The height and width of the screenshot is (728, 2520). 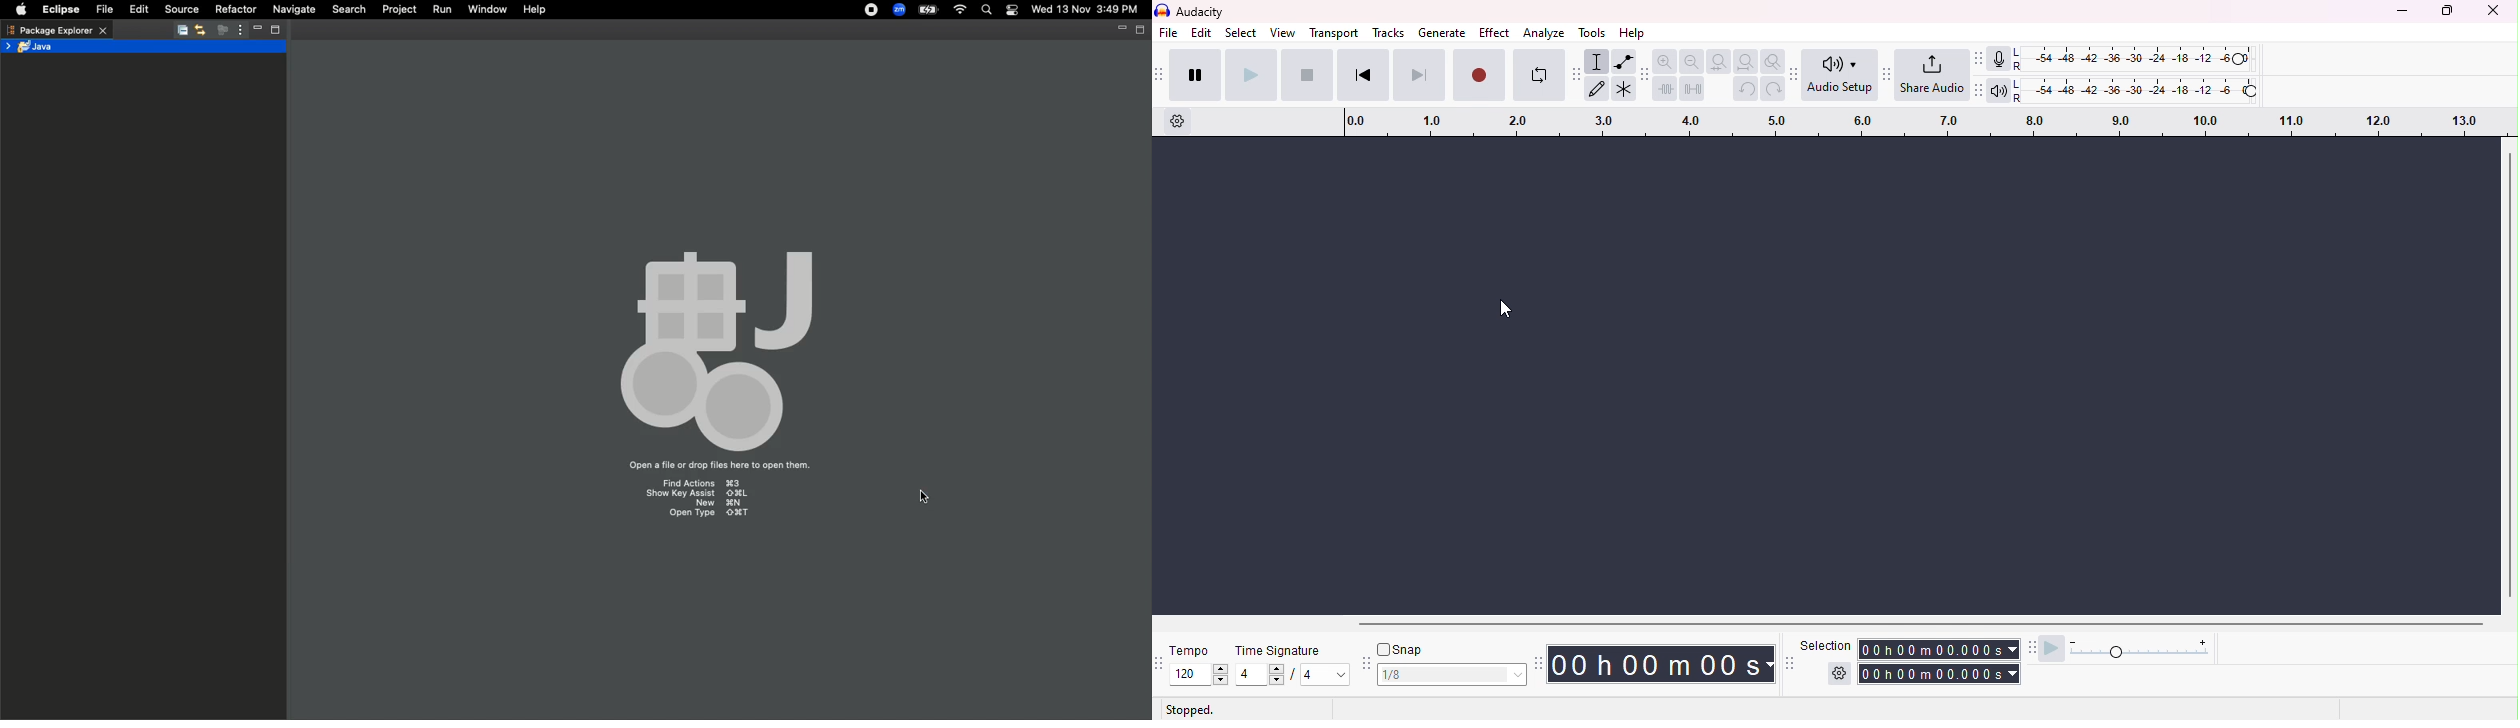 I want to click on horizontal scroll bar, so click(x=1901, y=623).